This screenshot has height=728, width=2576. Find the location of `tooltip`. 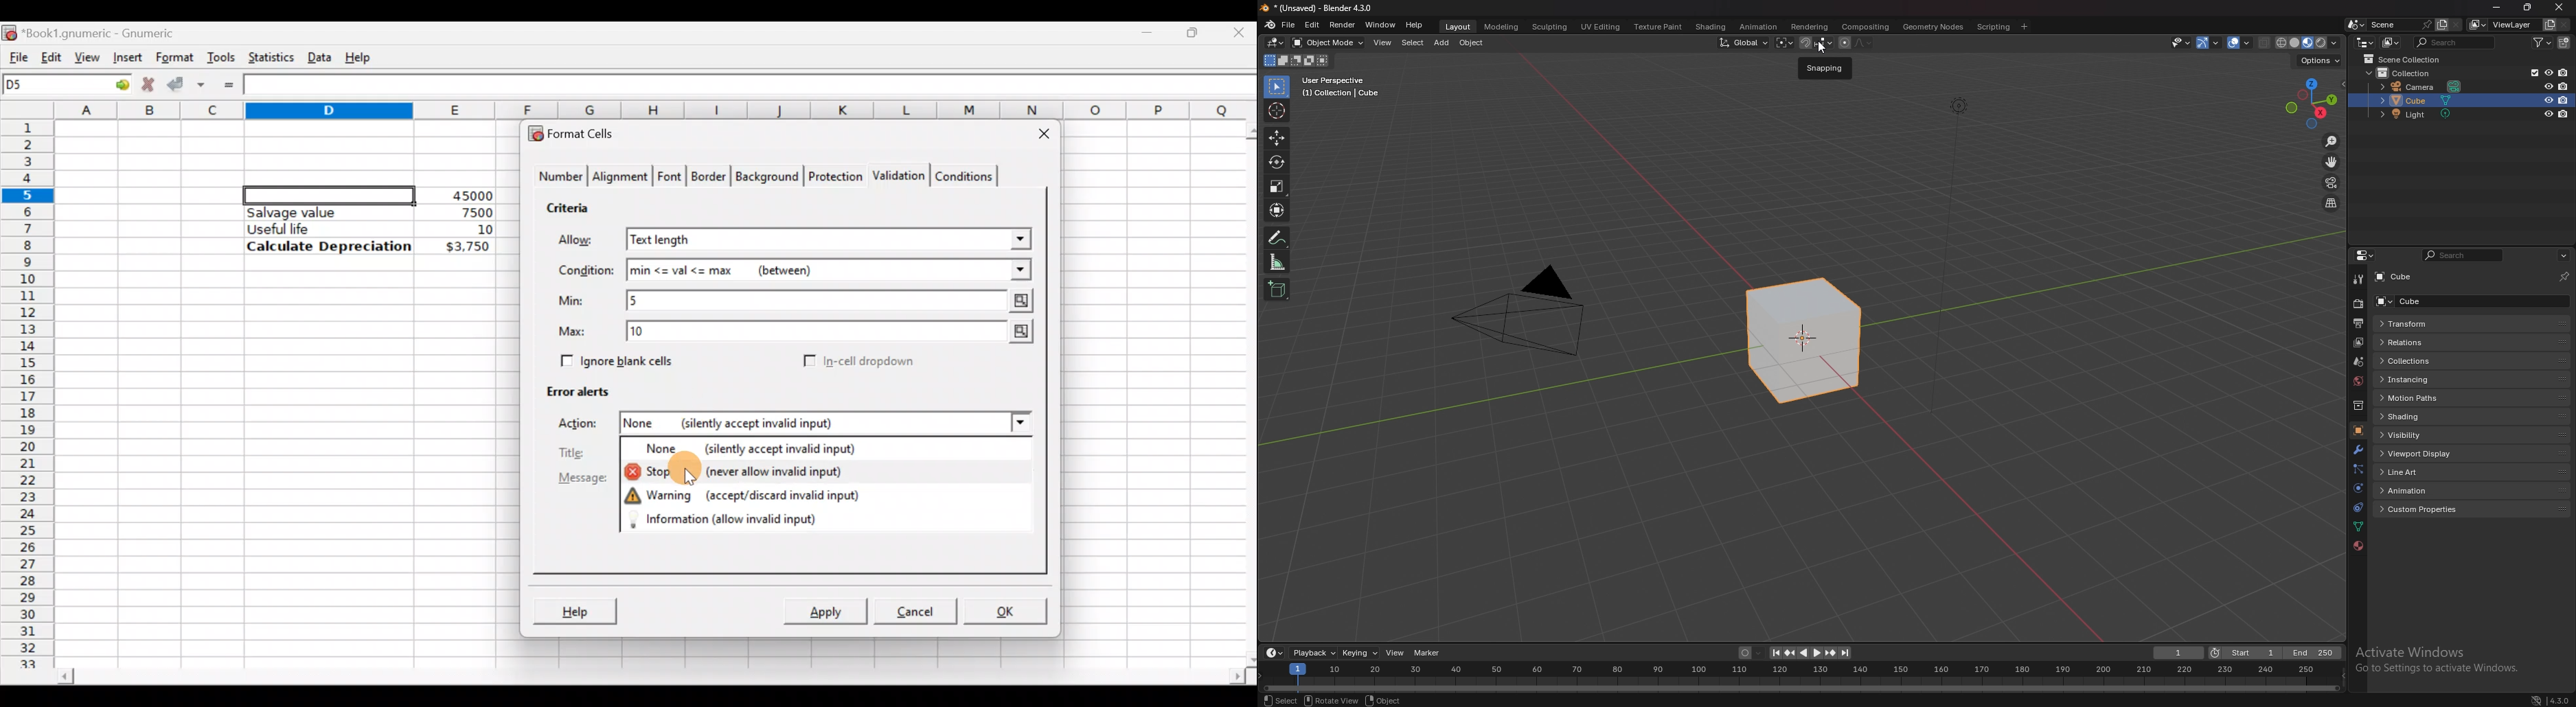

tooltip is located at coordinates (1827, 69).